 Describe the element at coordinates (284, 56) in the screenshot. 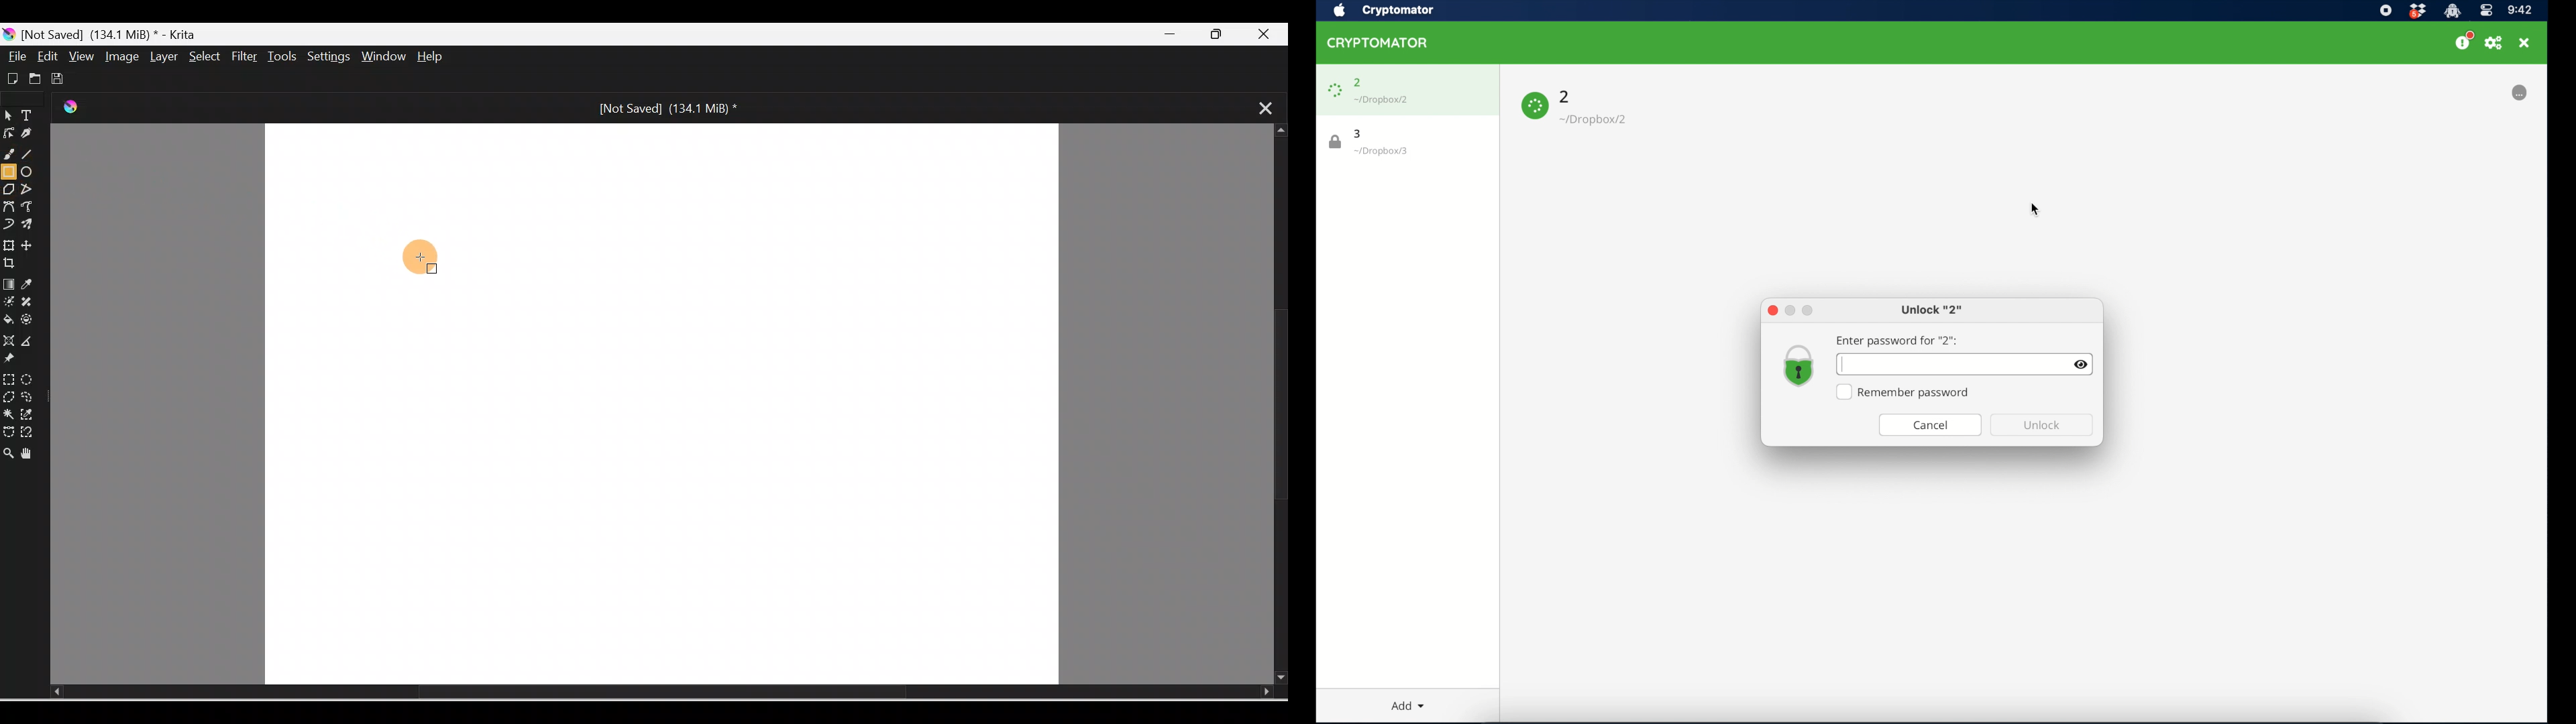

I see `Tools` at that location.